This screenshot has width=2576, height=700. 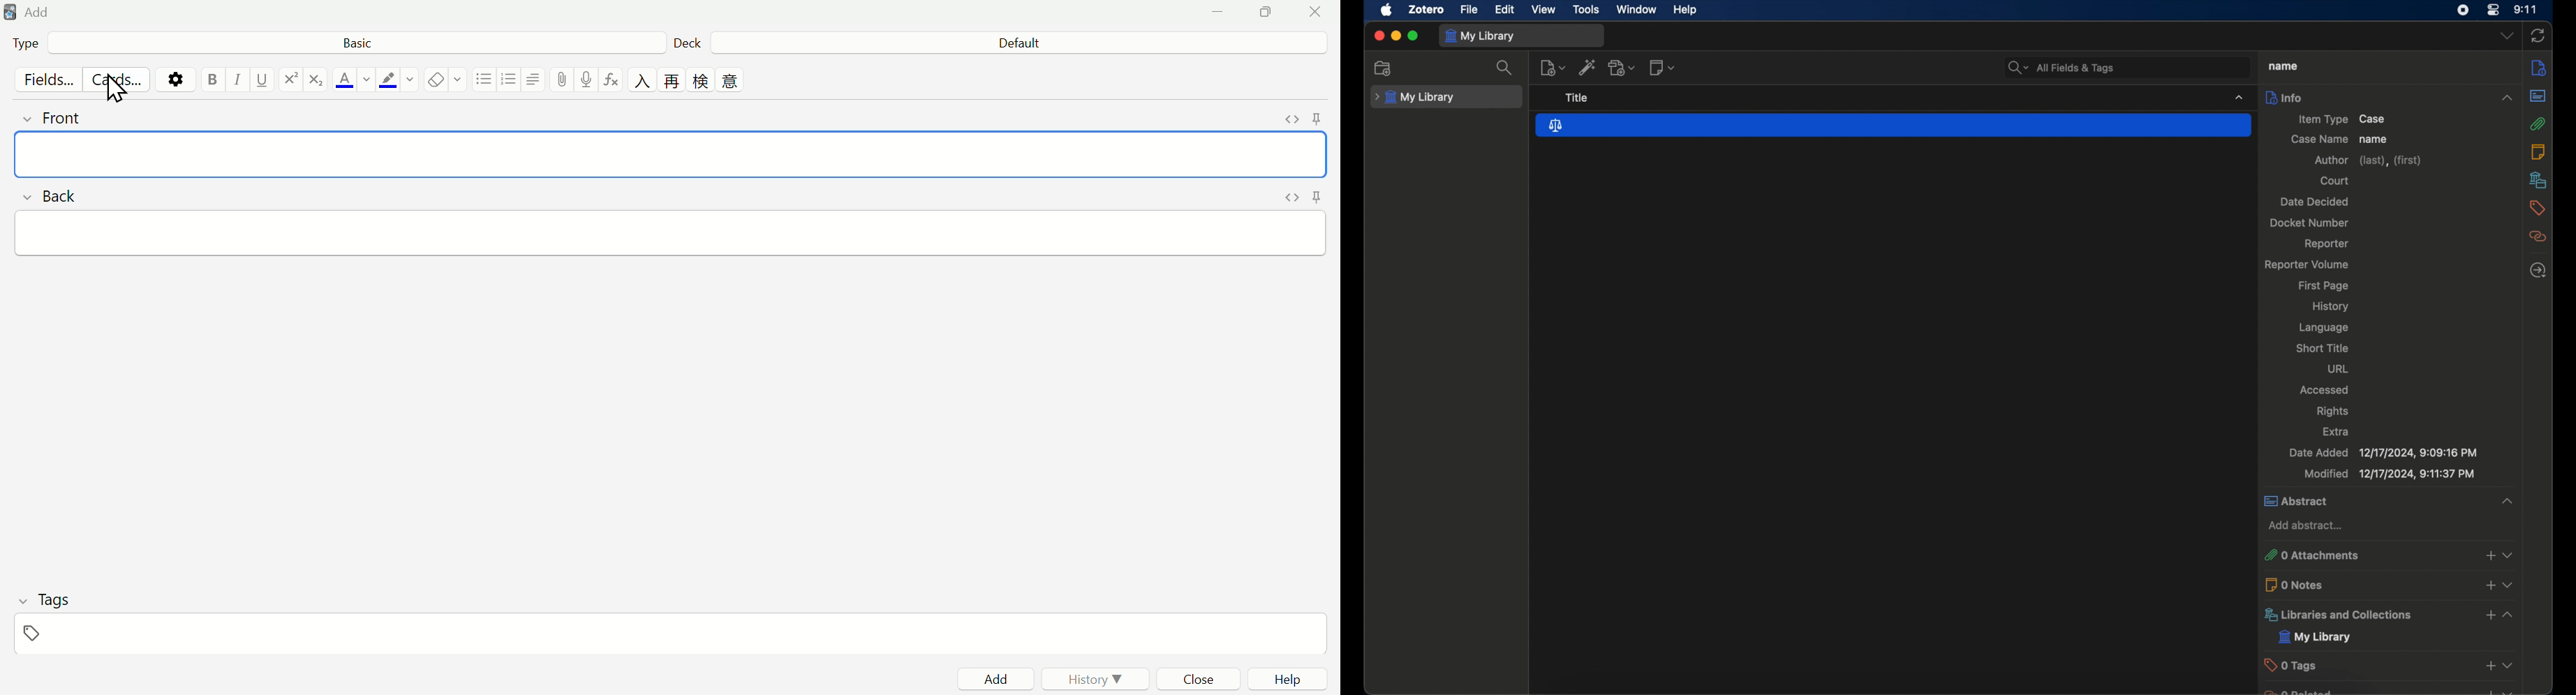 I want to click on new item, so click(x=1553, y=68).